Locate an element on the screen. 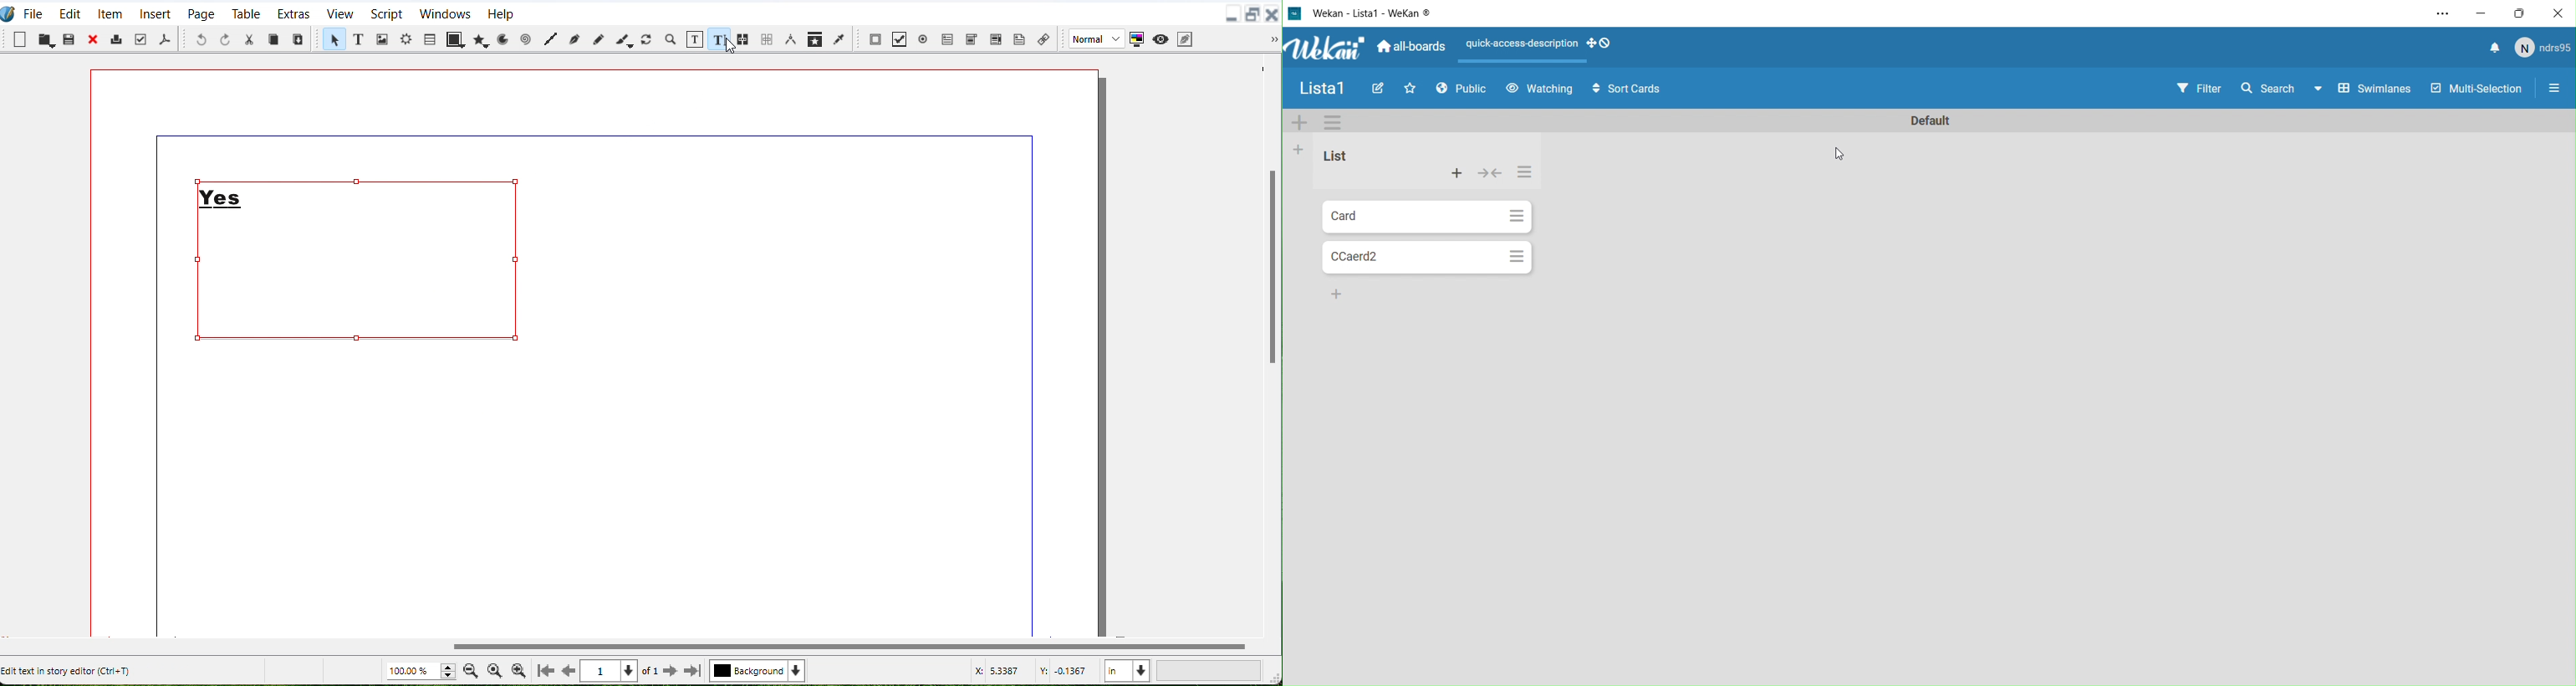  Calligraphic line is located at coordinates (625, 39).